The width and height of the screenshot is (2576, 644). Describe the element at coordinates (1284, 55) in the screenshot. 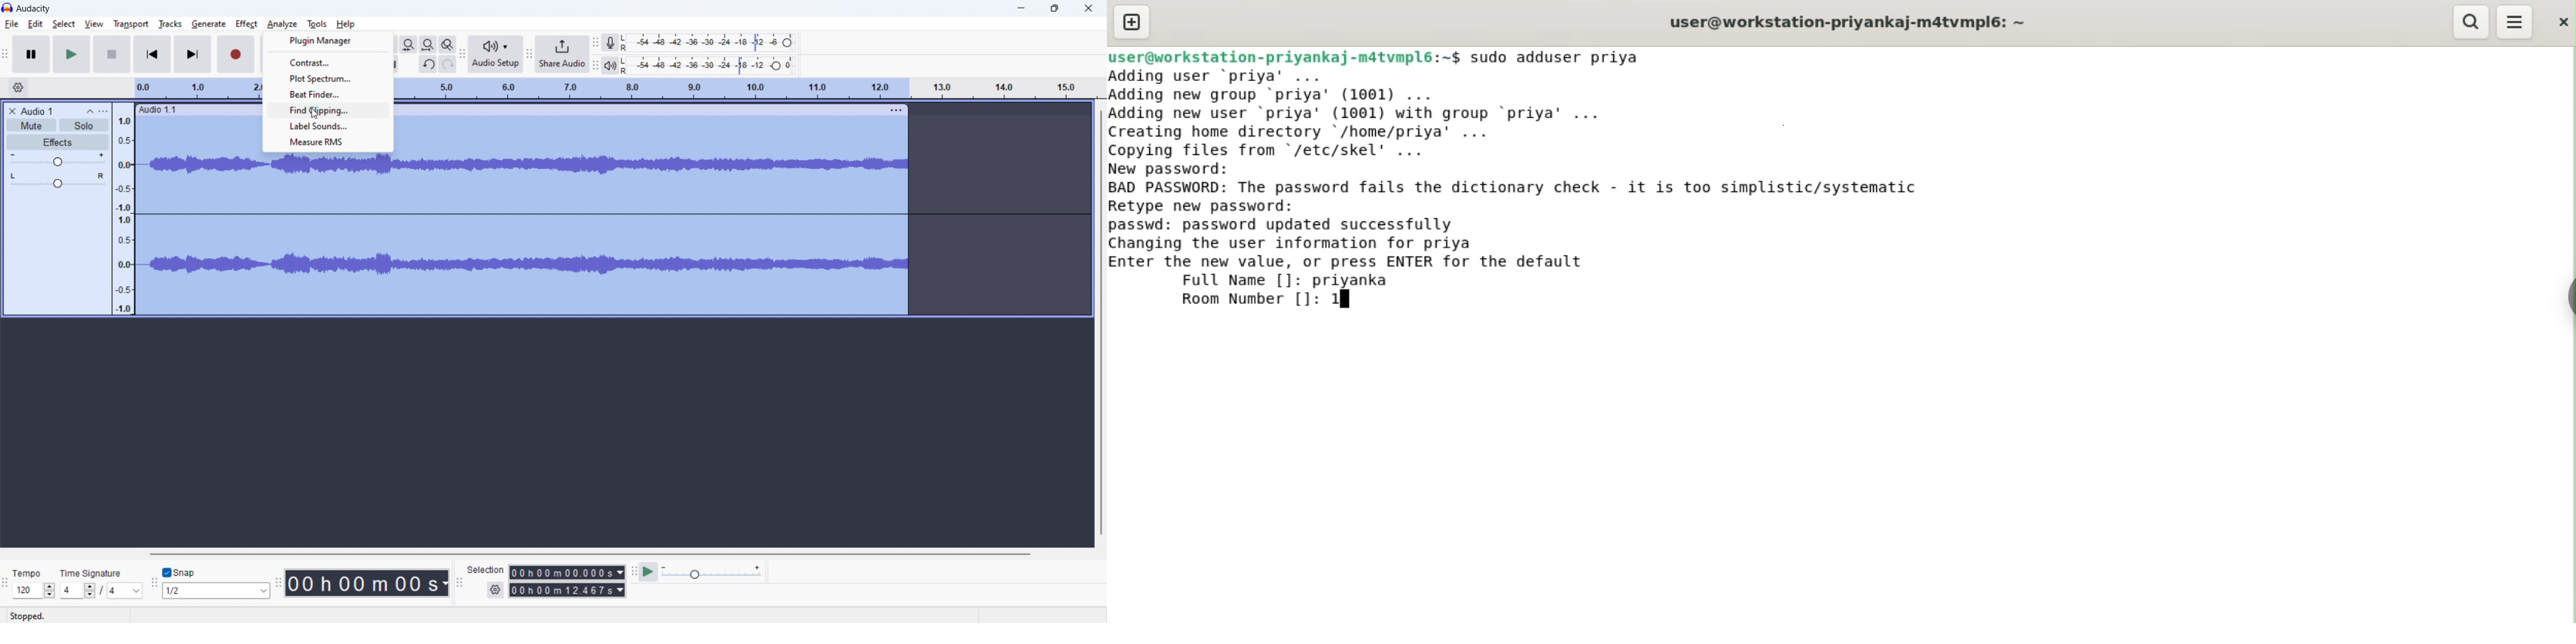

I see `user@workstation-priyankaj-m4tvmpl6:~$` at that location.